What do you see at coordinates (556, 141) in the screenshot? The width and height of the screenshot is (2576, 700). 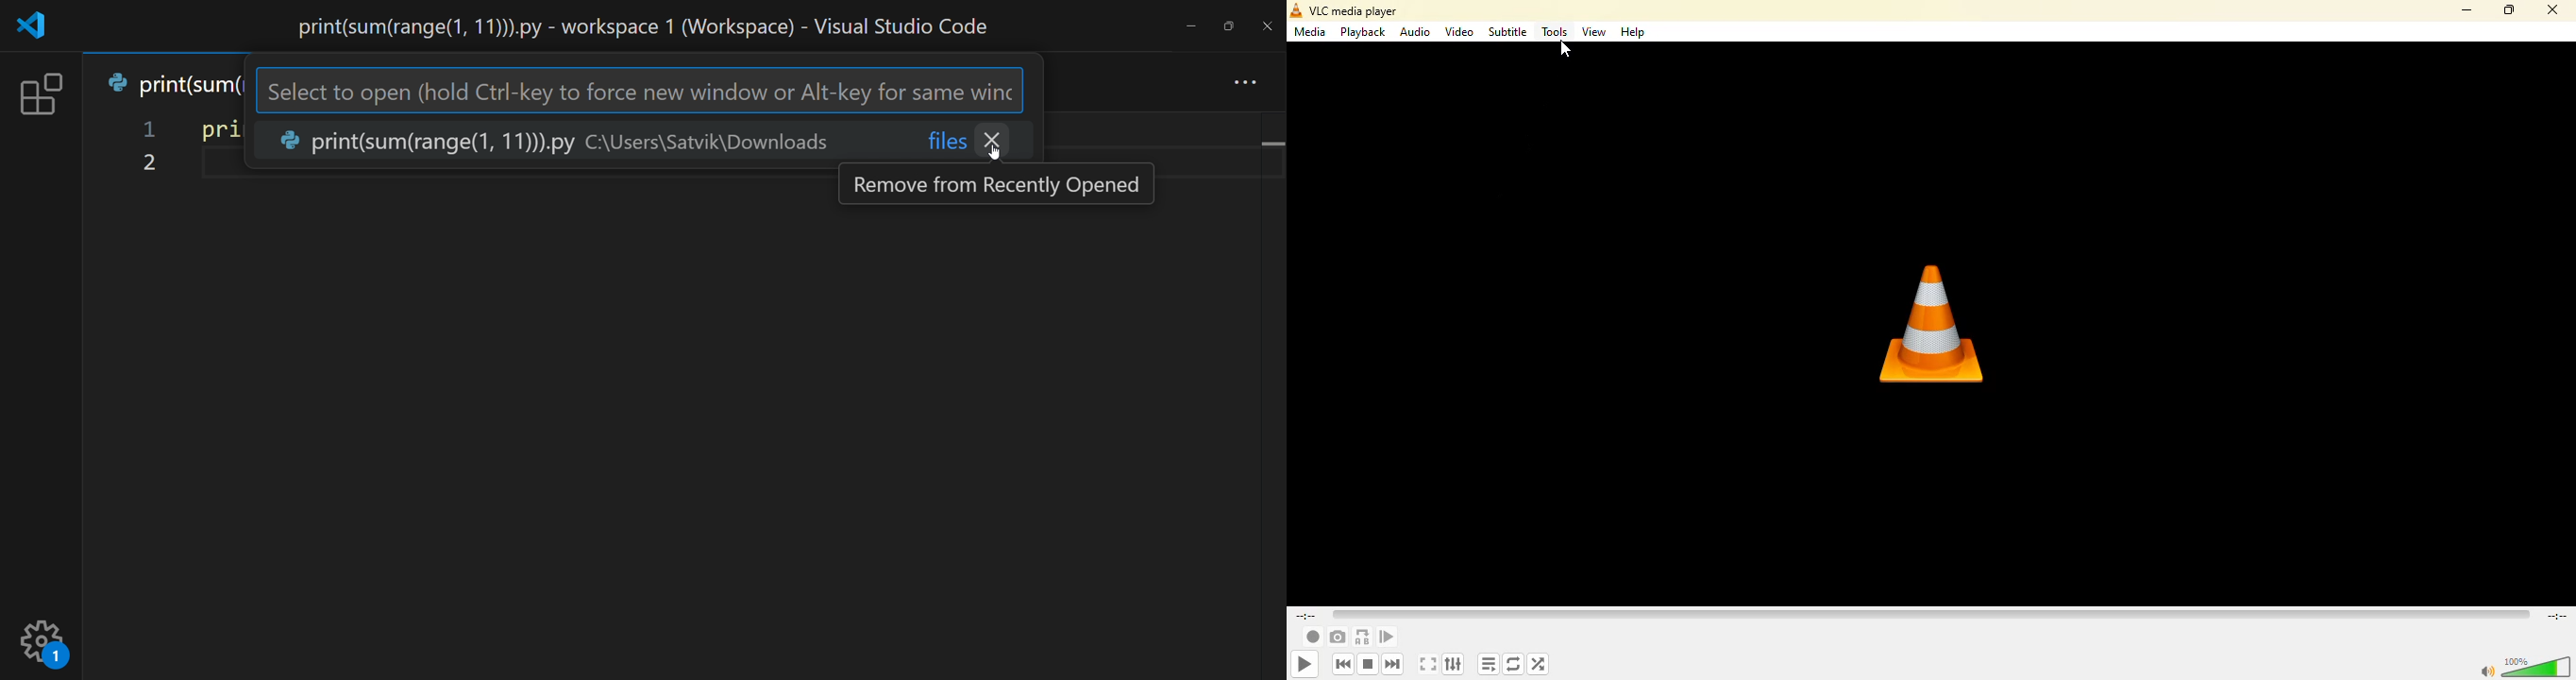 I see `» print(sum(range(1, 11))).py C:\Users\Satvik\Downloads` at bounding box center [556, 141].